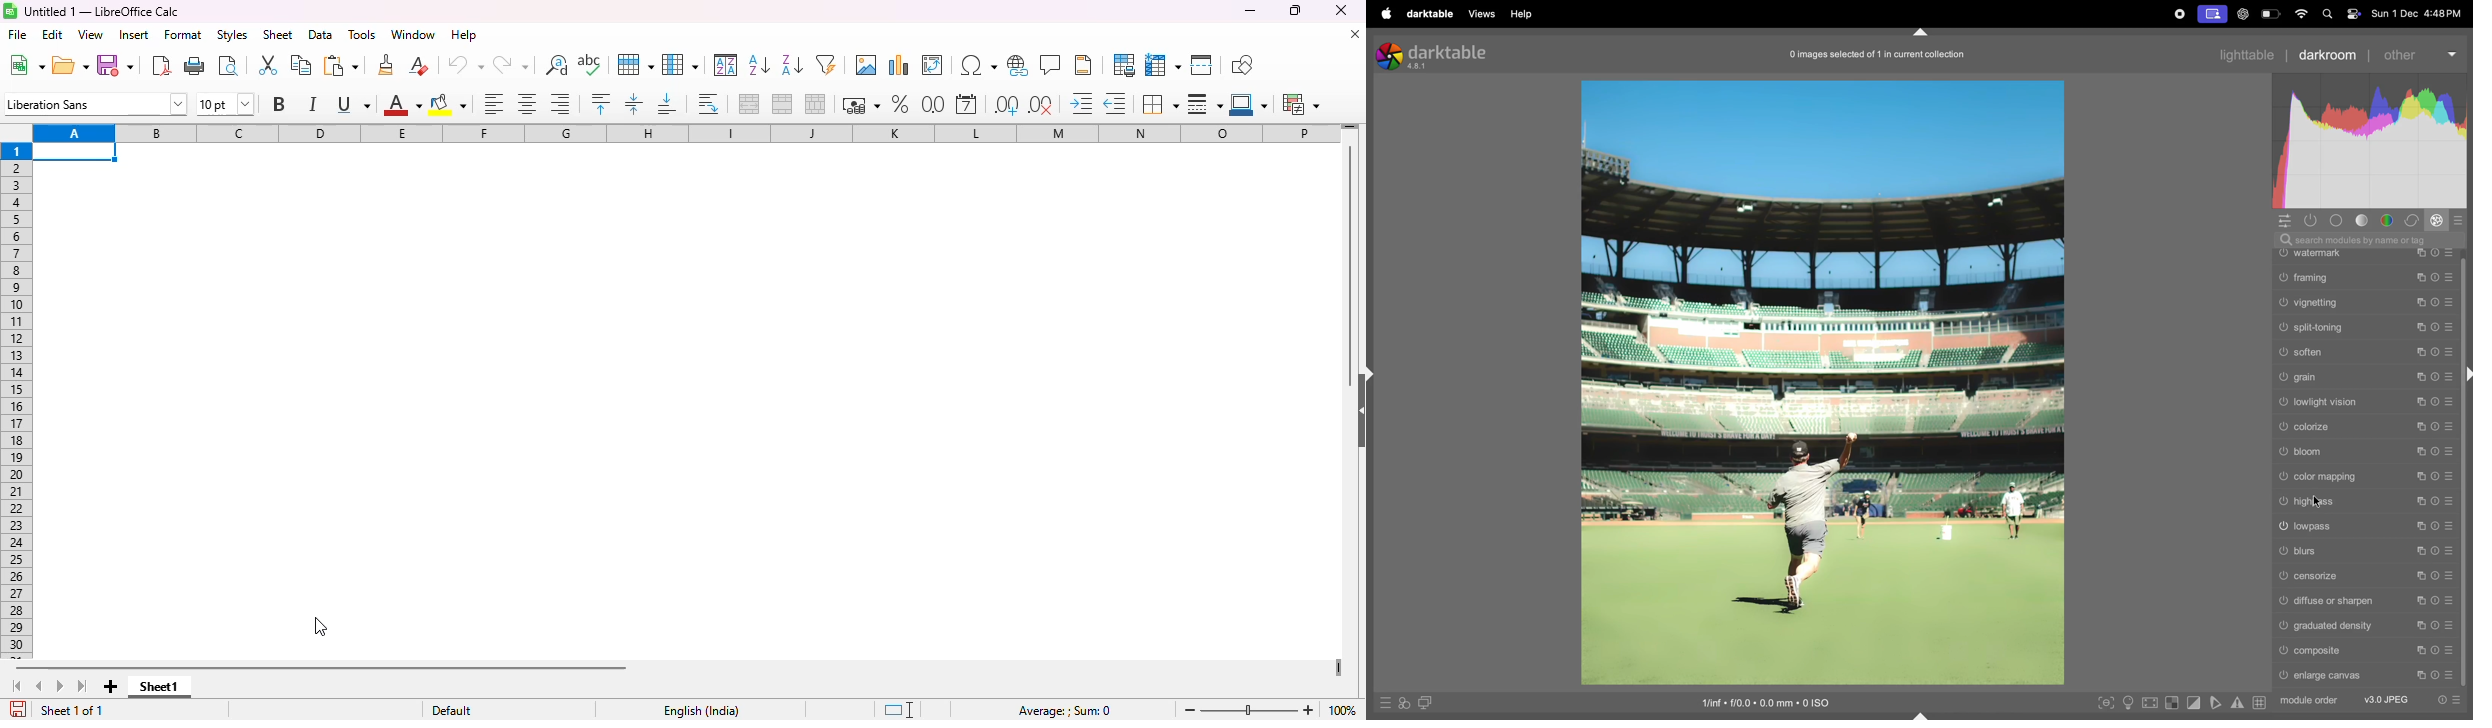  What do you see at coordinates (511, 65) in the screenshot?
I see `redo` at bounding box center [511, 65].